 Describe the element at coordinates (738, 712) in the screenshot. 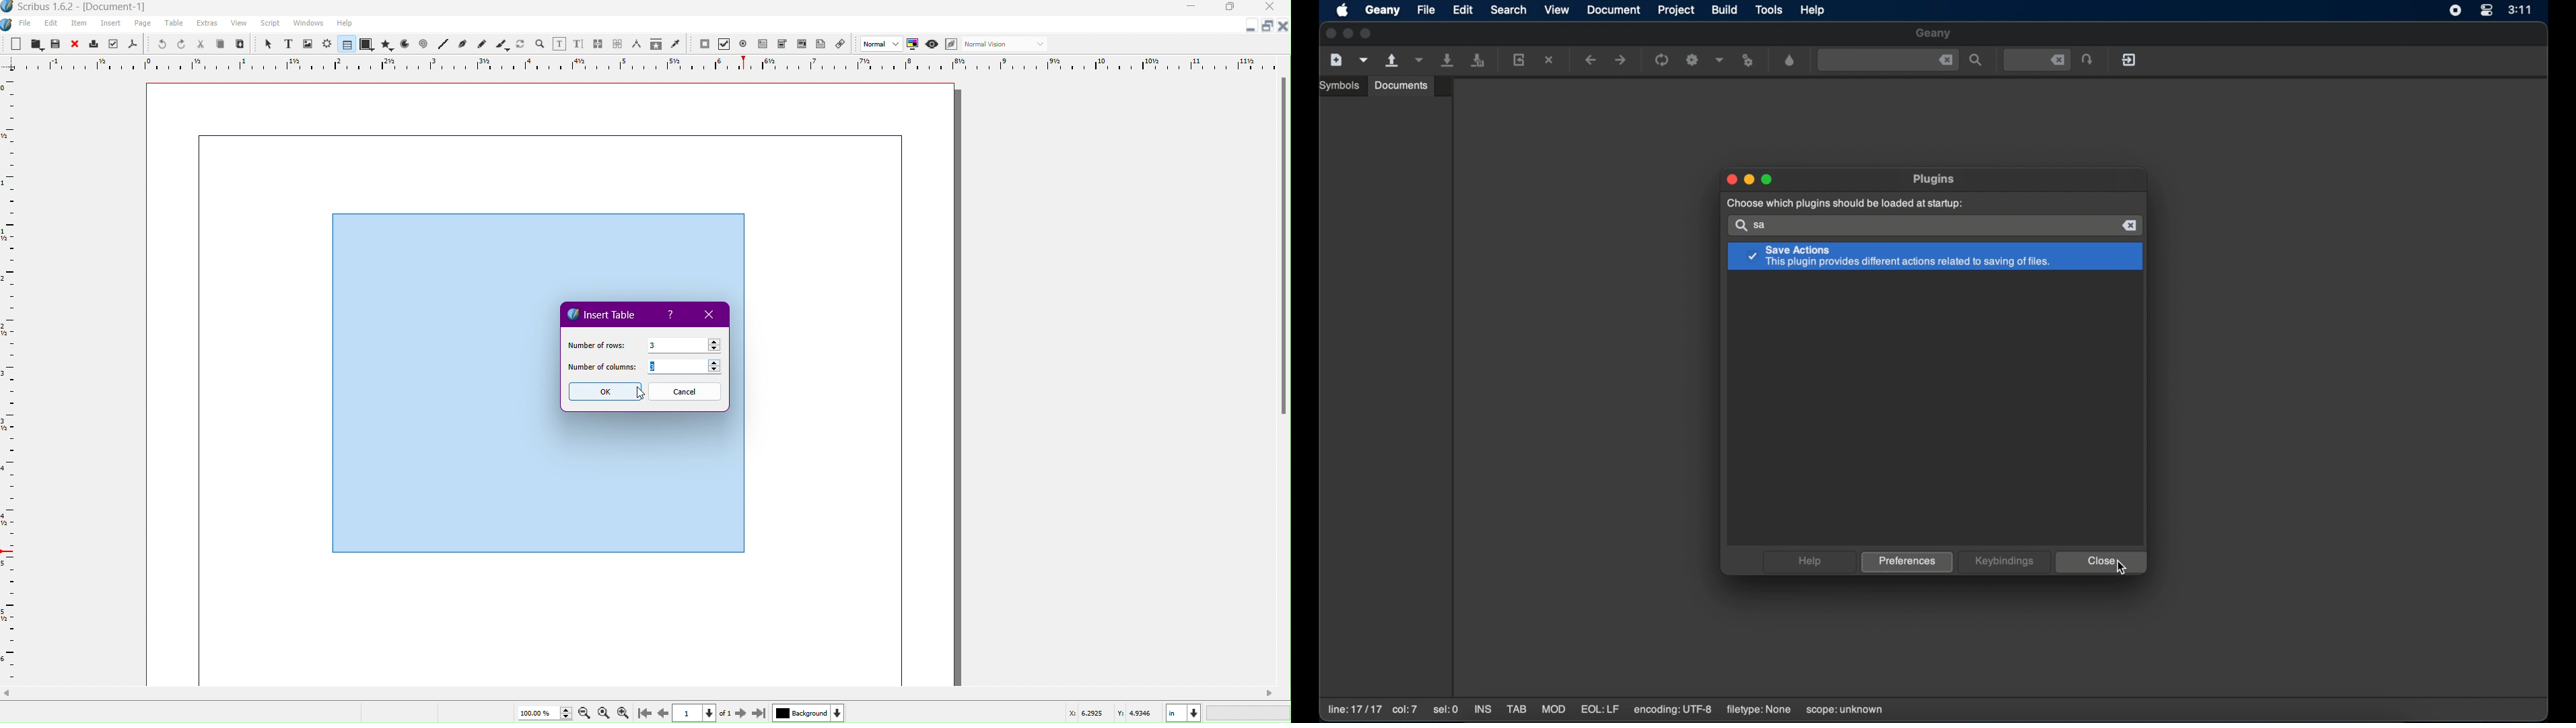

I see `Next Page` at that location.